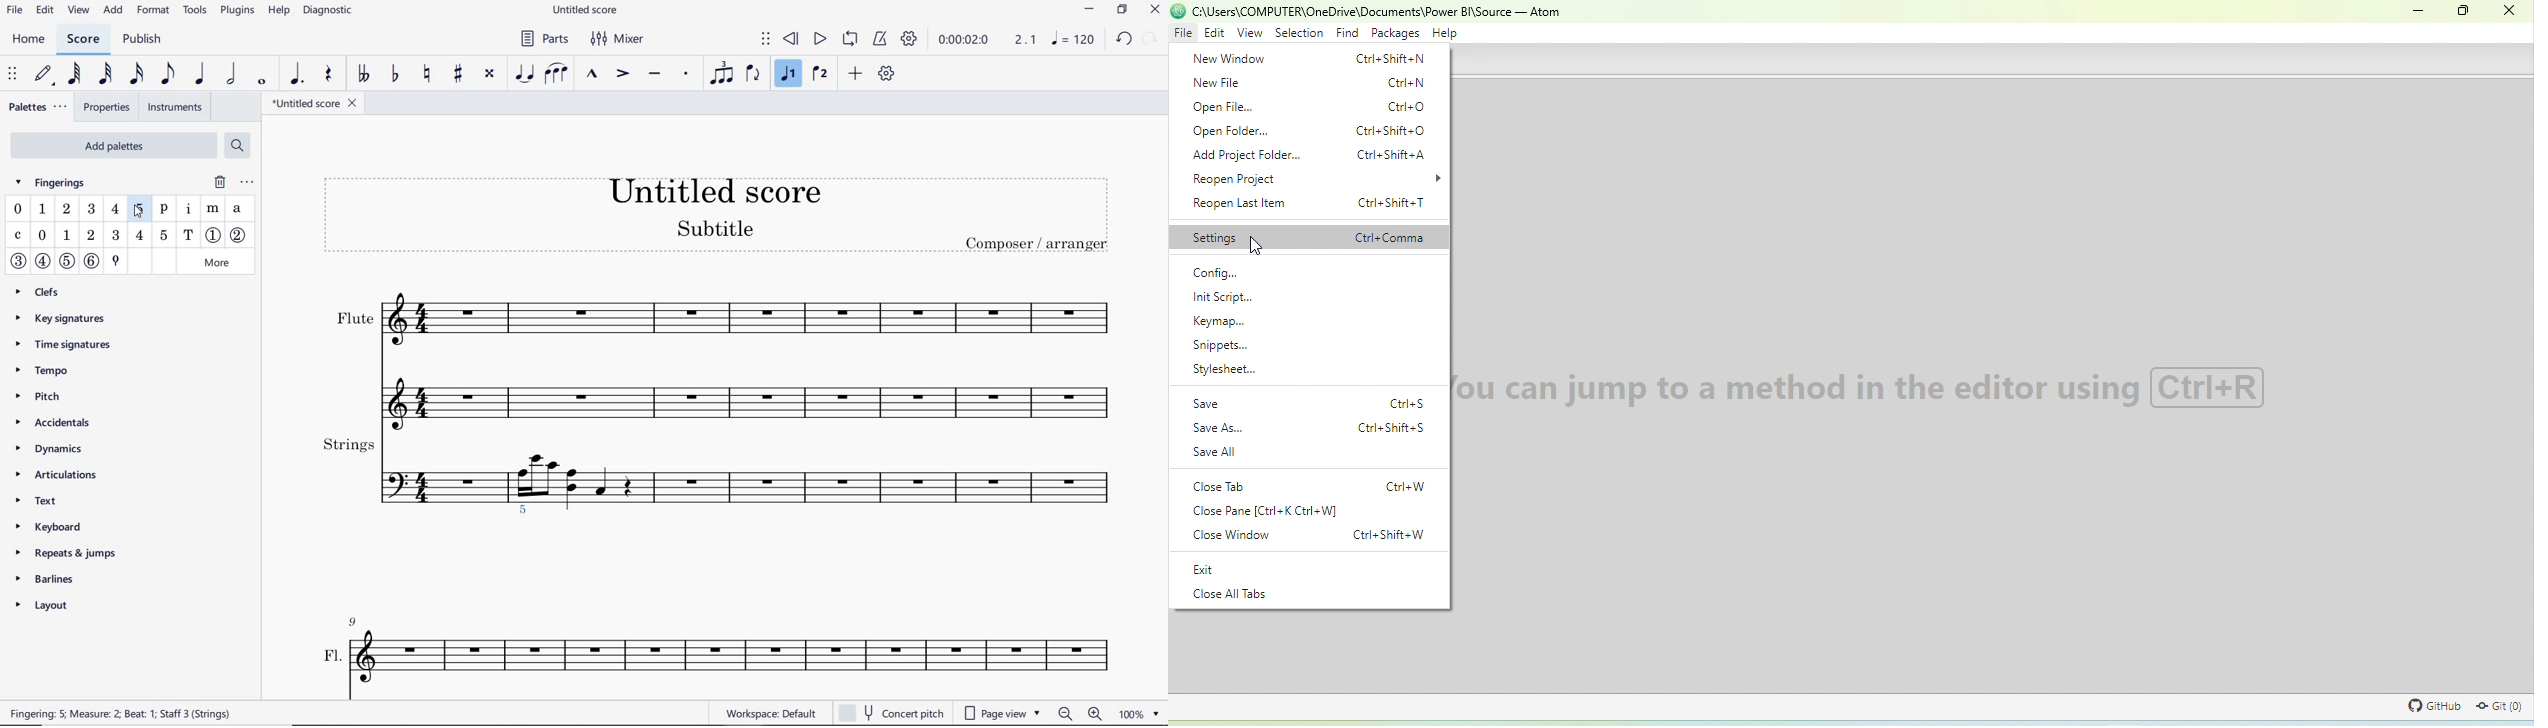 The image size is (2548, 728). Describe the element at coordinates (1395, 33) in the screenshot. I see `packages menu` at that location.